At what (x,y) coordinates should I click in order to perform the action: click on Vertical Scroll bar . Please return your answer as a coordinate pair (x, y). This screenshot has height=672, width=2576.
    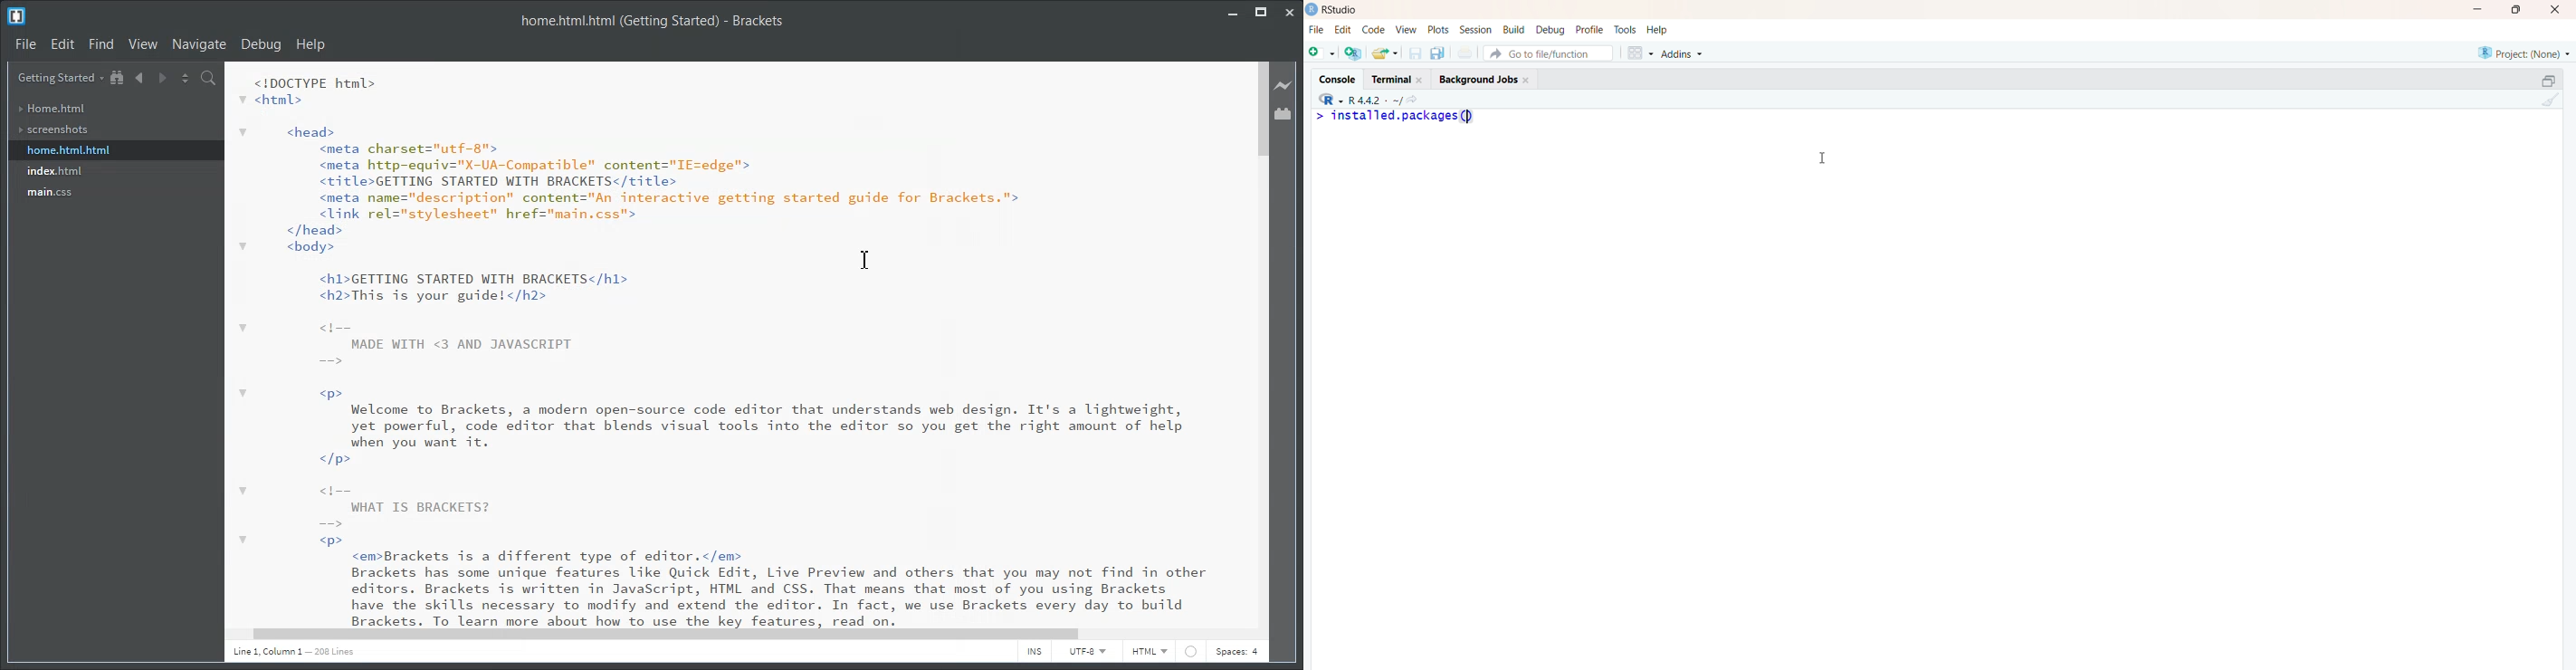
    Looking at the image, I should click on (1261, 343).